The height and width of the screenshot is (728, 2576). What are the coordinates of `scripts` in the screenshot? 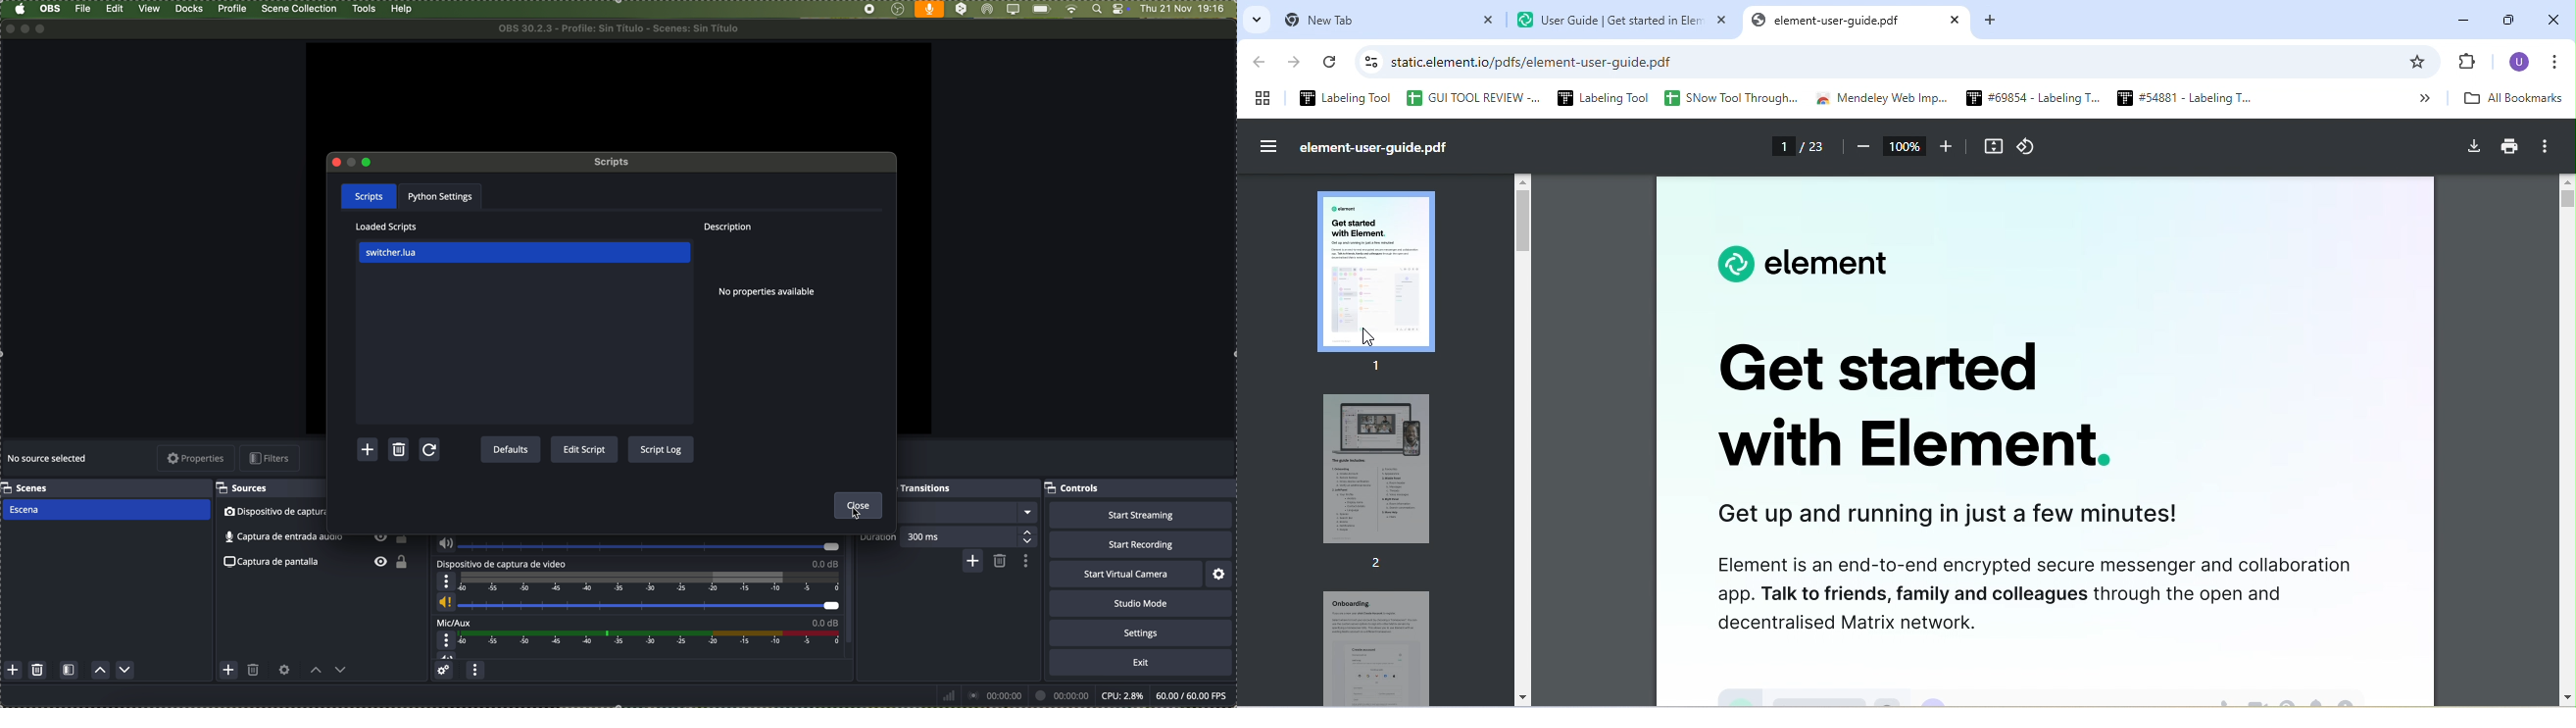 It's located at (369, 195).